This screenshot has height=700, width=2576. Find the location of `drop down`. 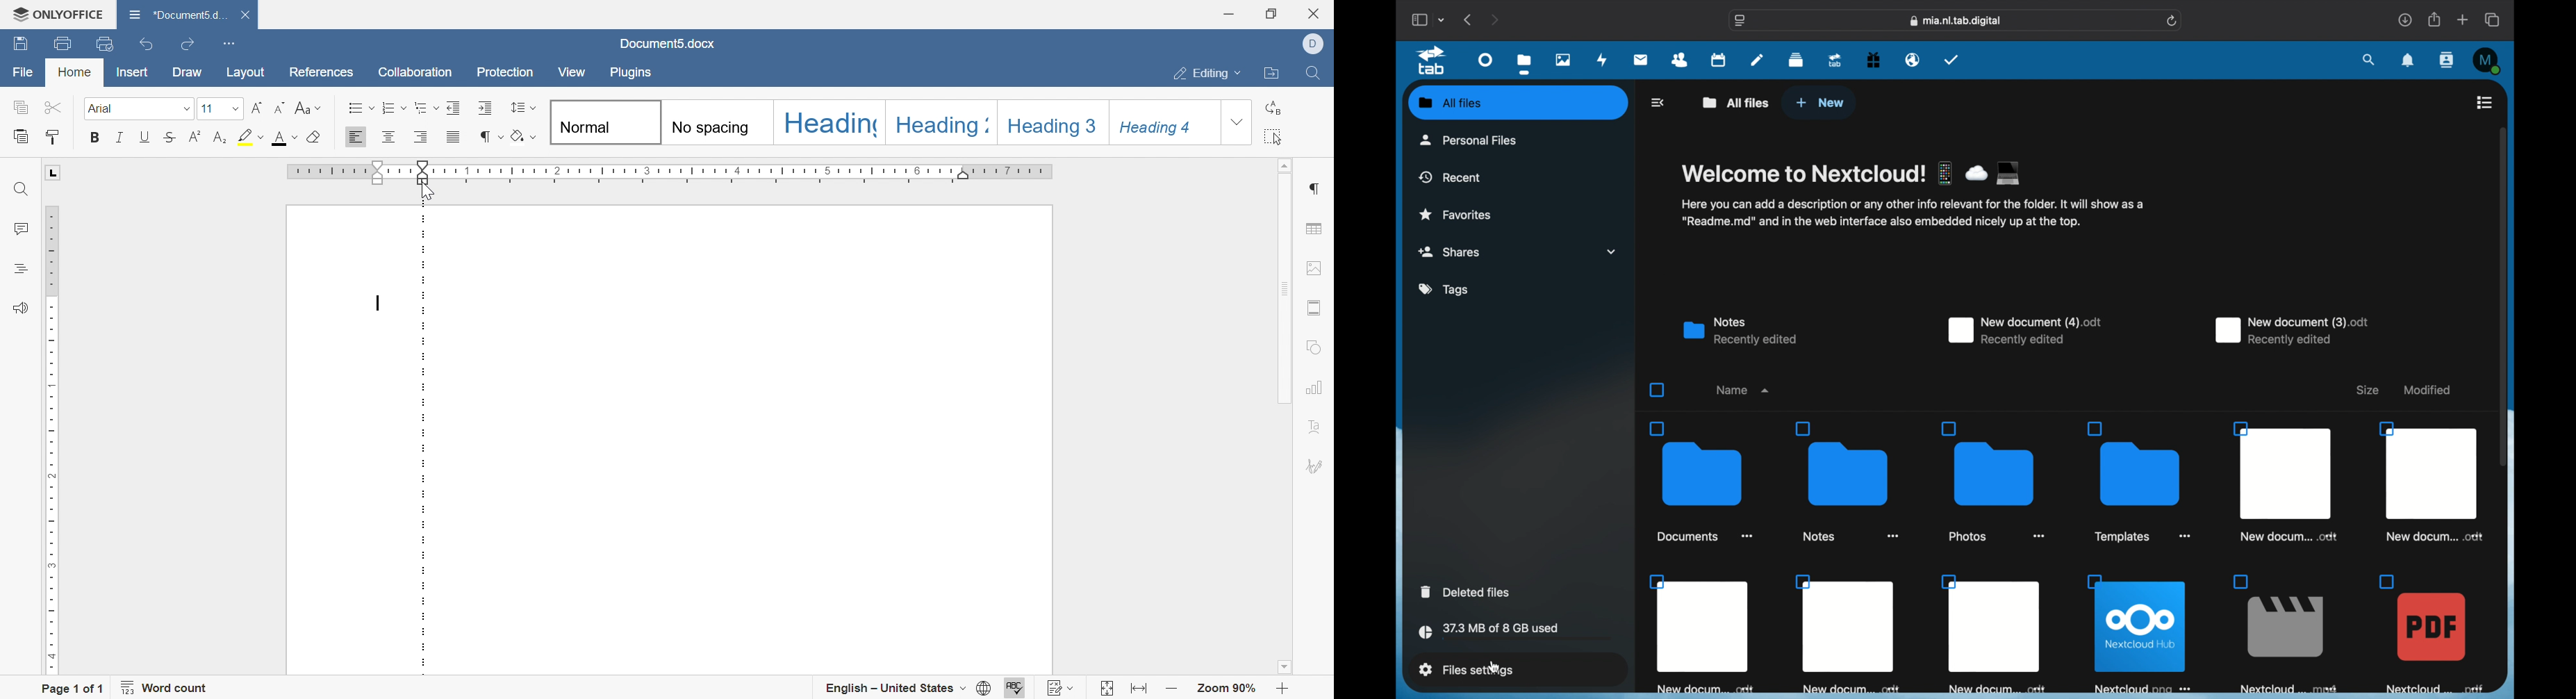

drop down is located at coordinates (1237, 124).